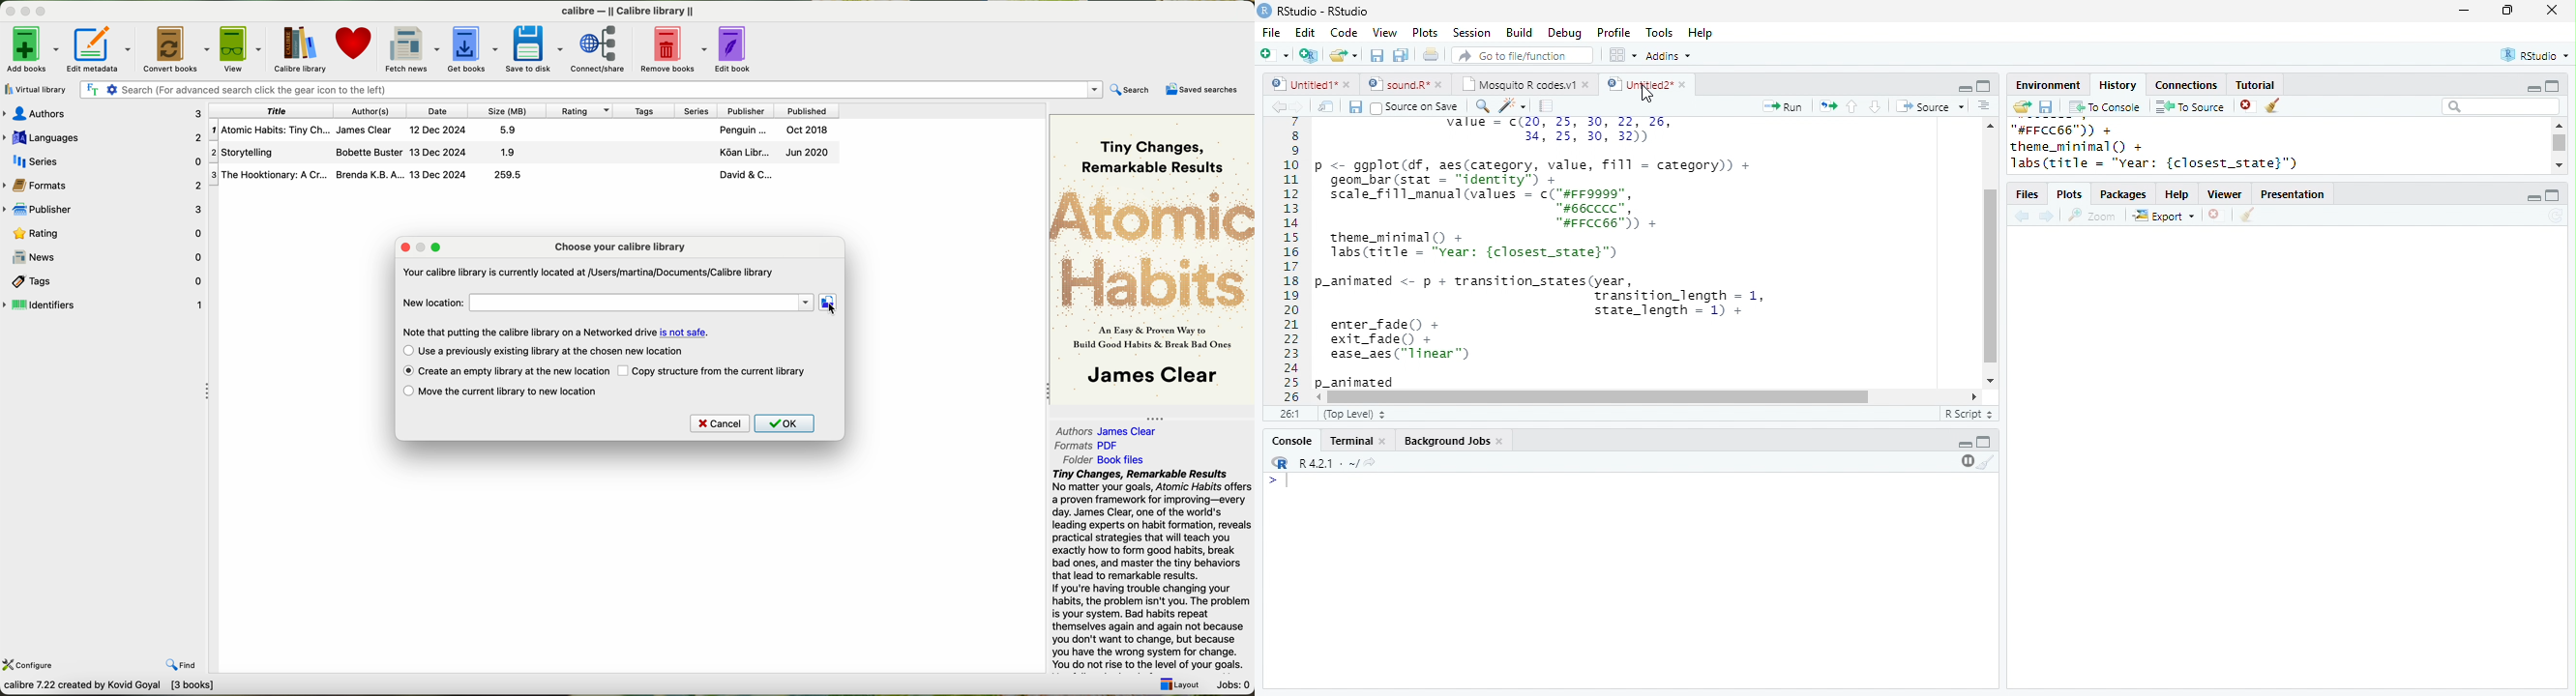  I want to click on R Script, so click(1968, 413).